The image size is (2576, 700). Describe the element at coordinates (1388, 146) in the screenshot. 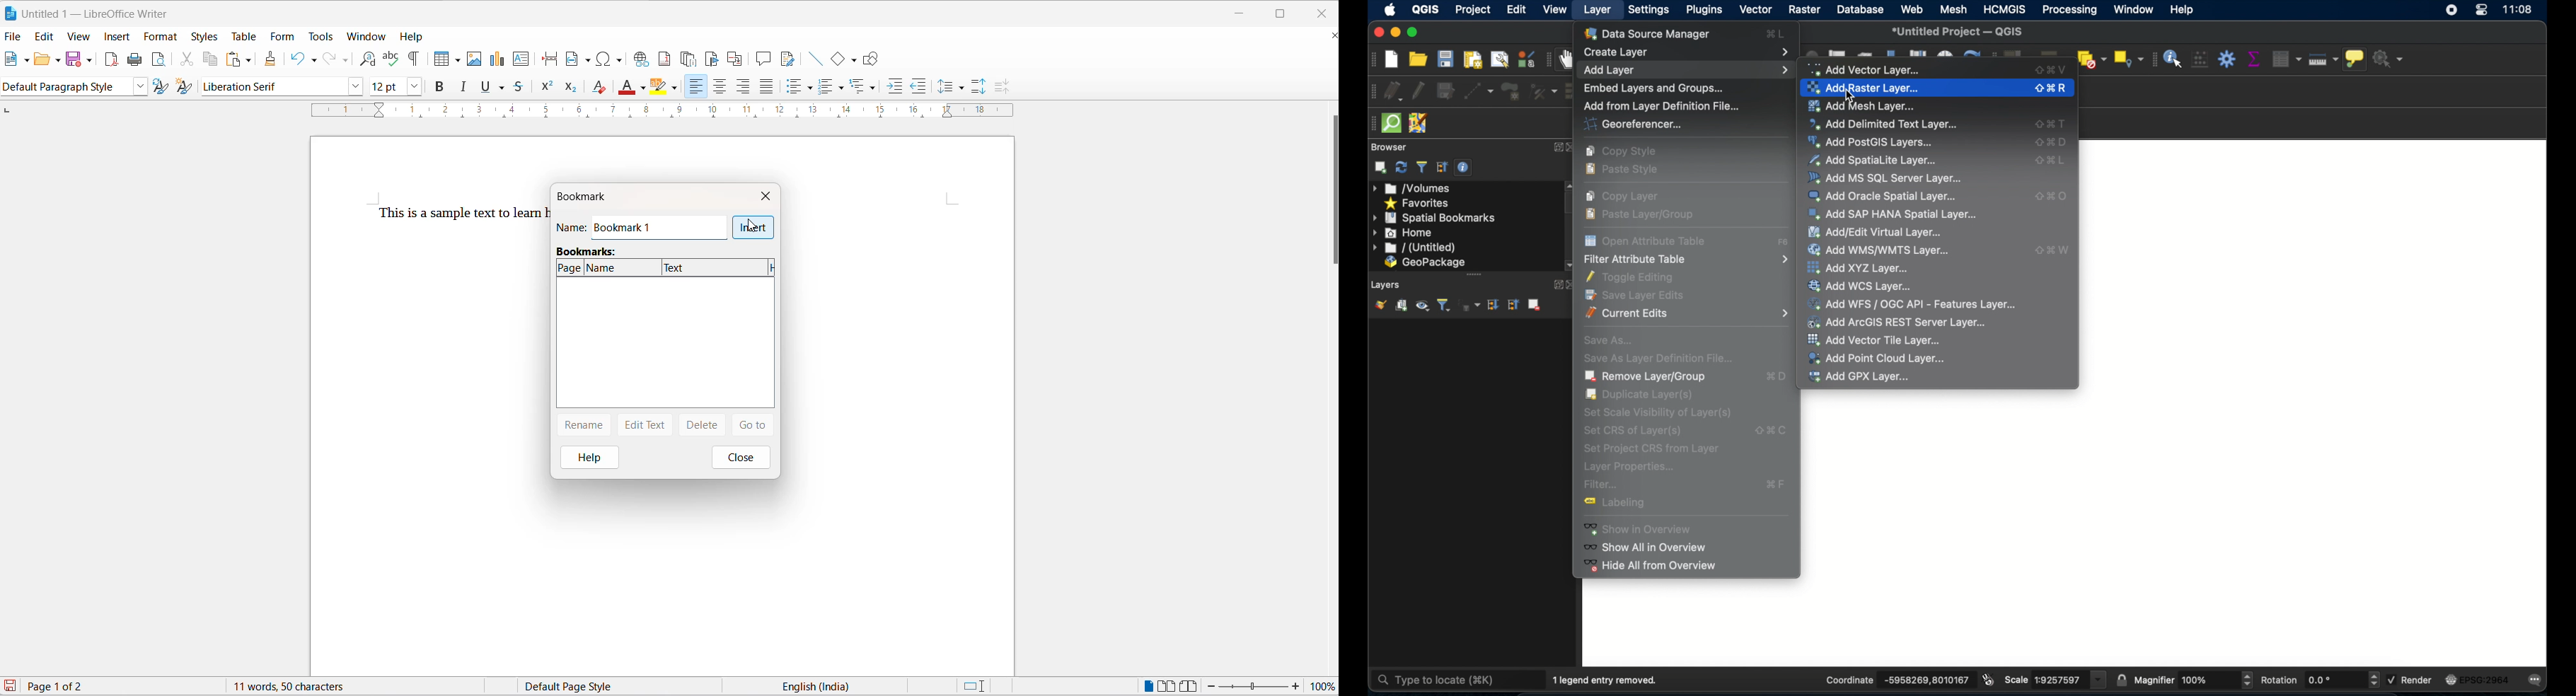

I see `browser` at that location.